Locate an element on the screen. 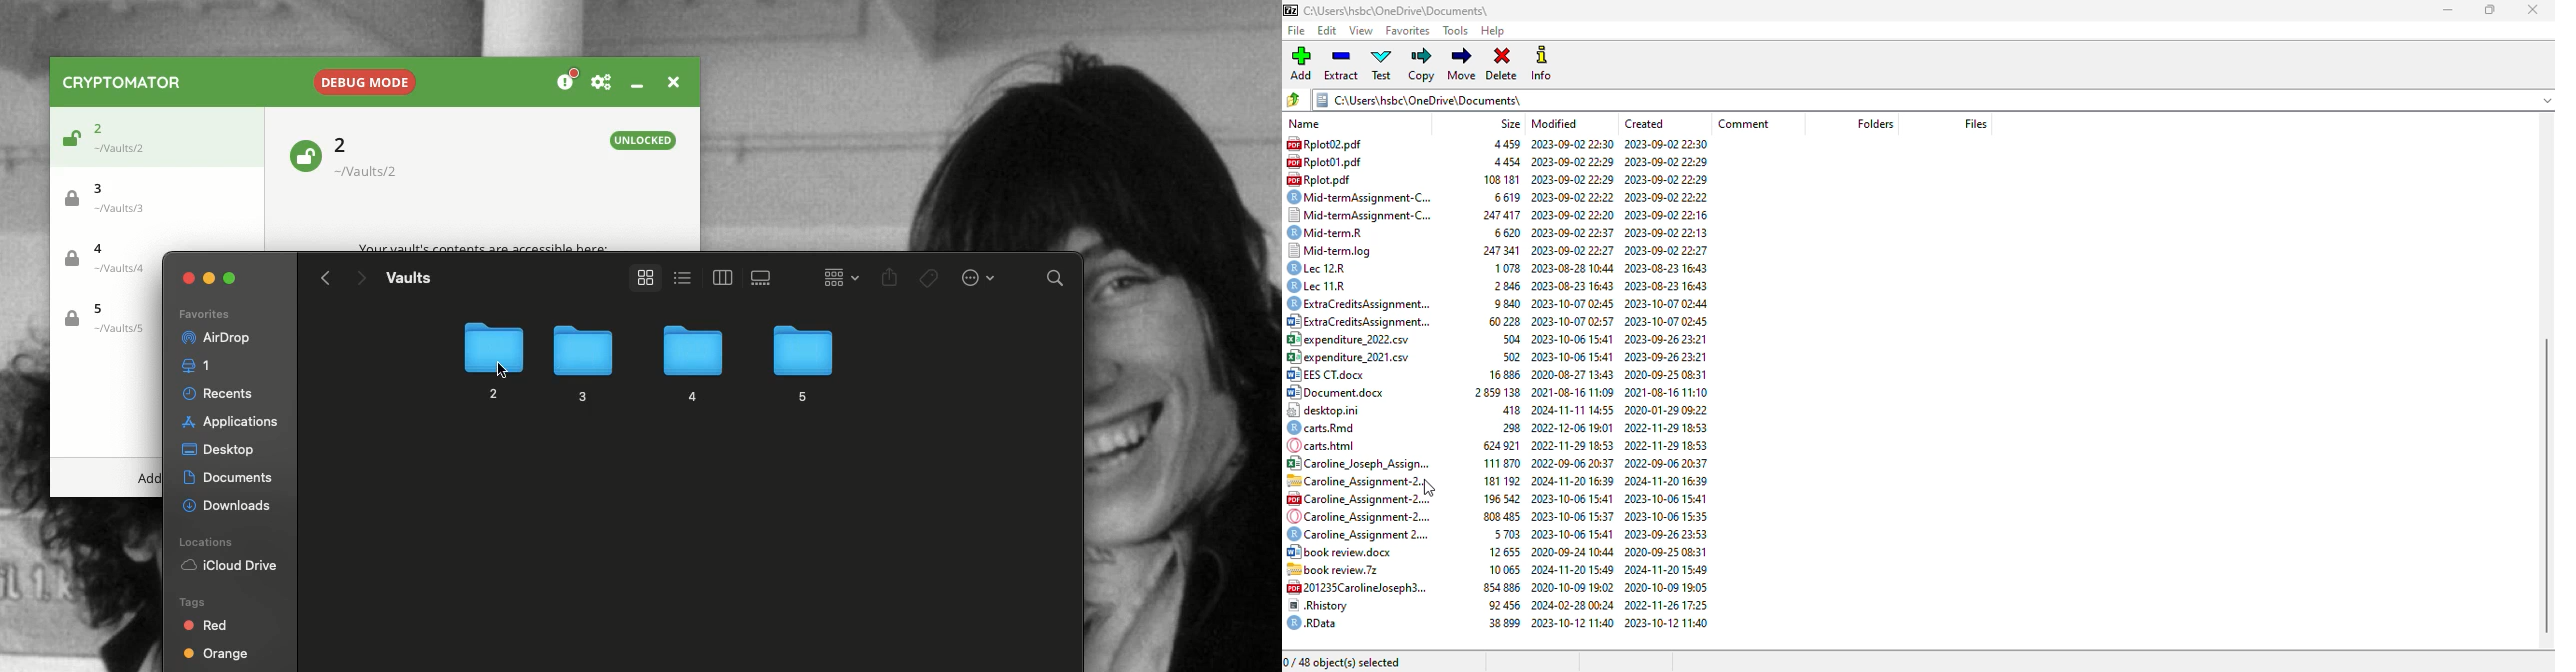   book review.docx is located at coordinates (1343, 552).